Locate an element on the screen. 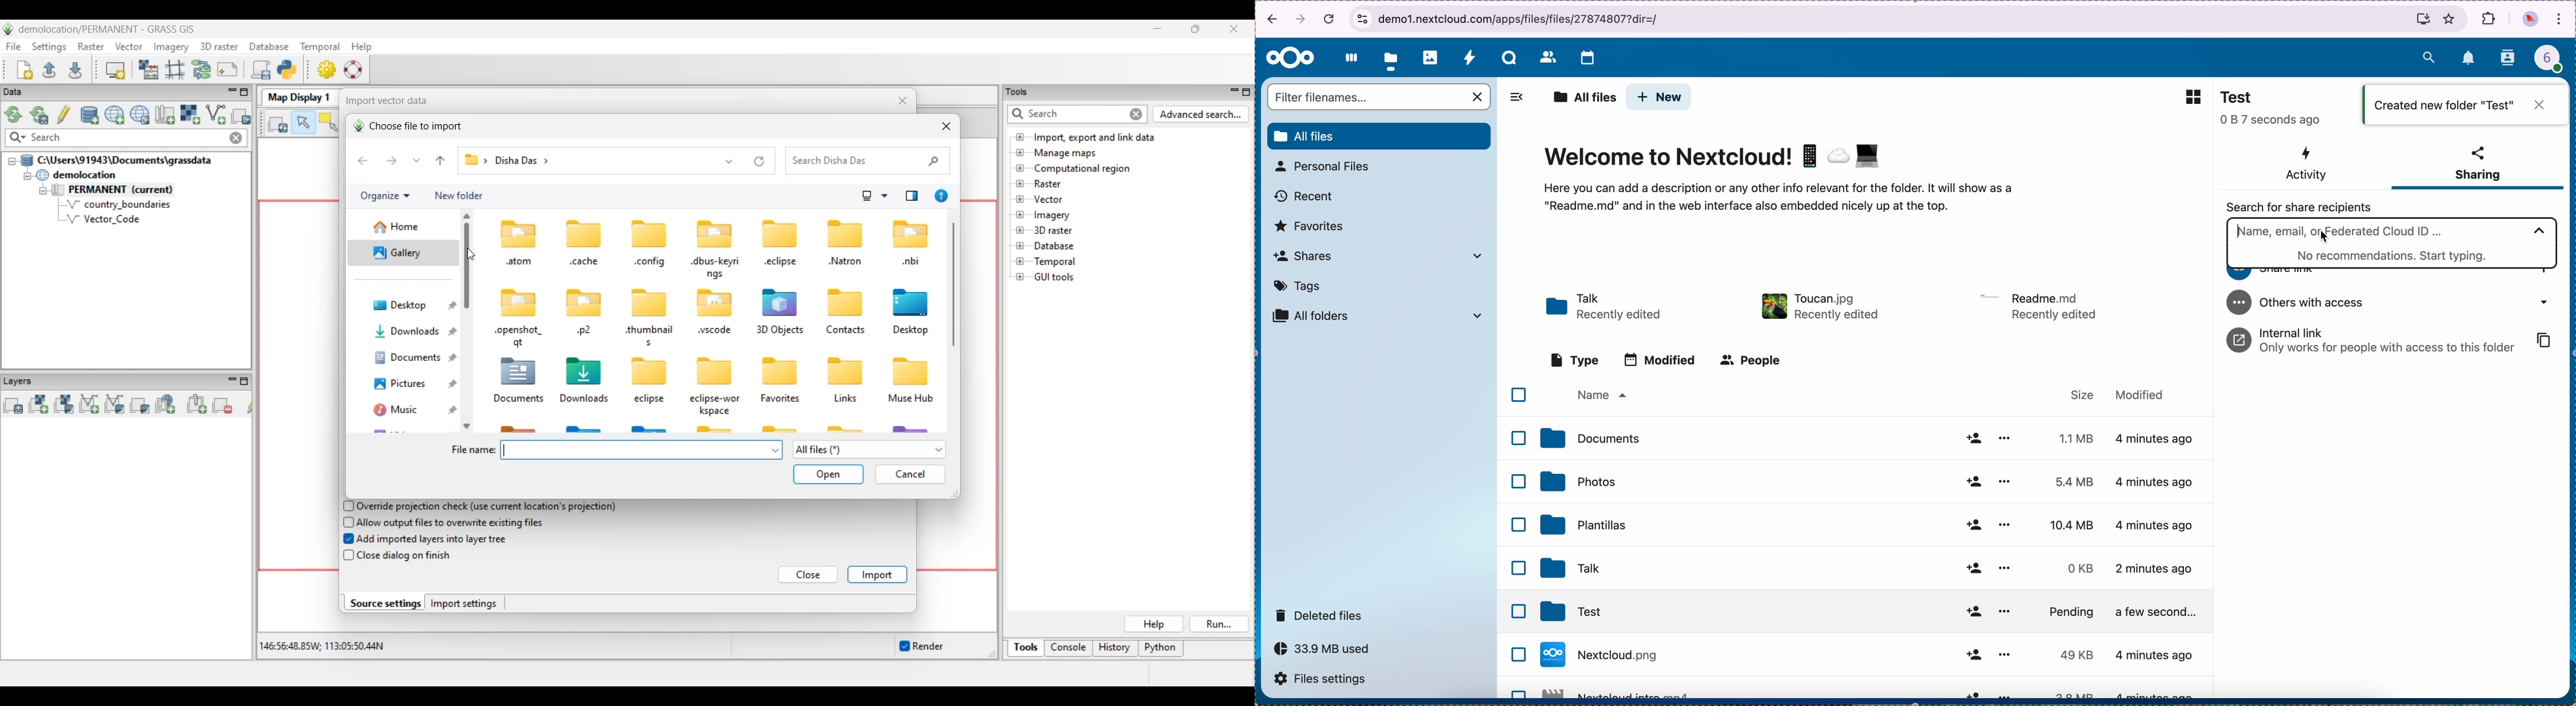  click on search bar is located at coordinates (2392, 233).